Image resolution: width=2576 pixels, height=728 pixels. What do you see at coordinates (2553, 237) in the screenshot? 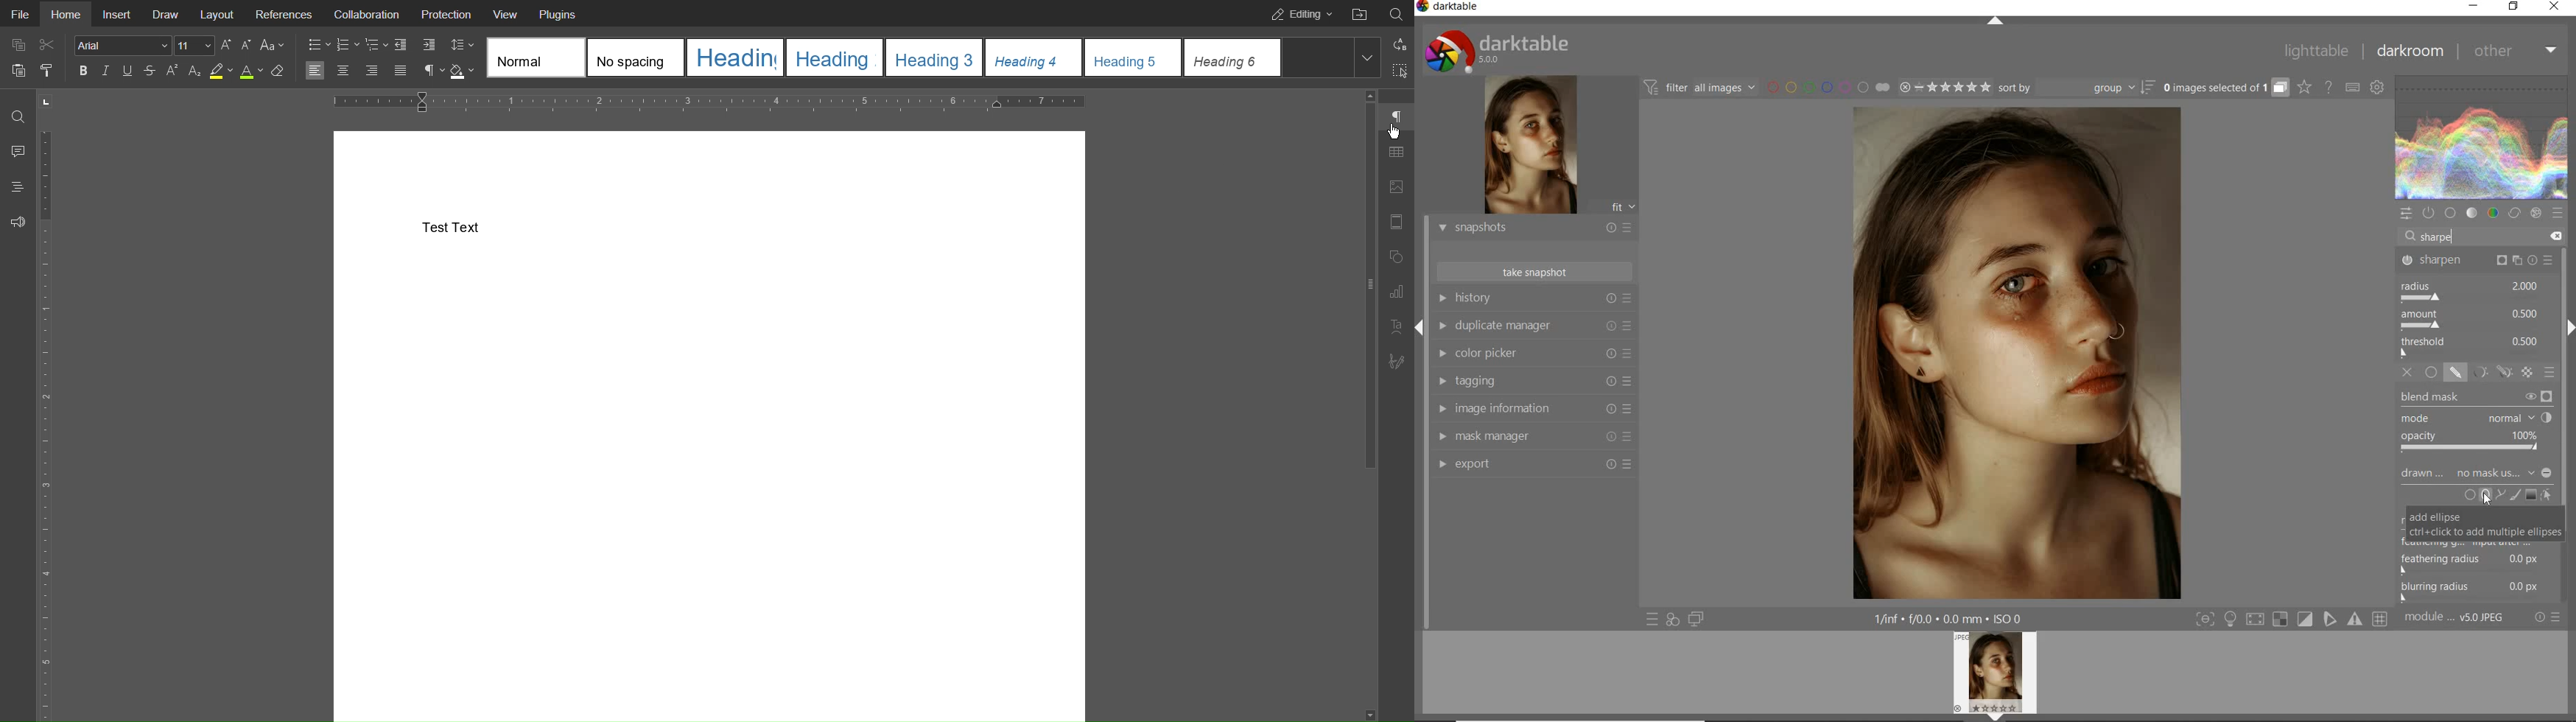
I see `DELETE` at bounding box center [2553, 237].